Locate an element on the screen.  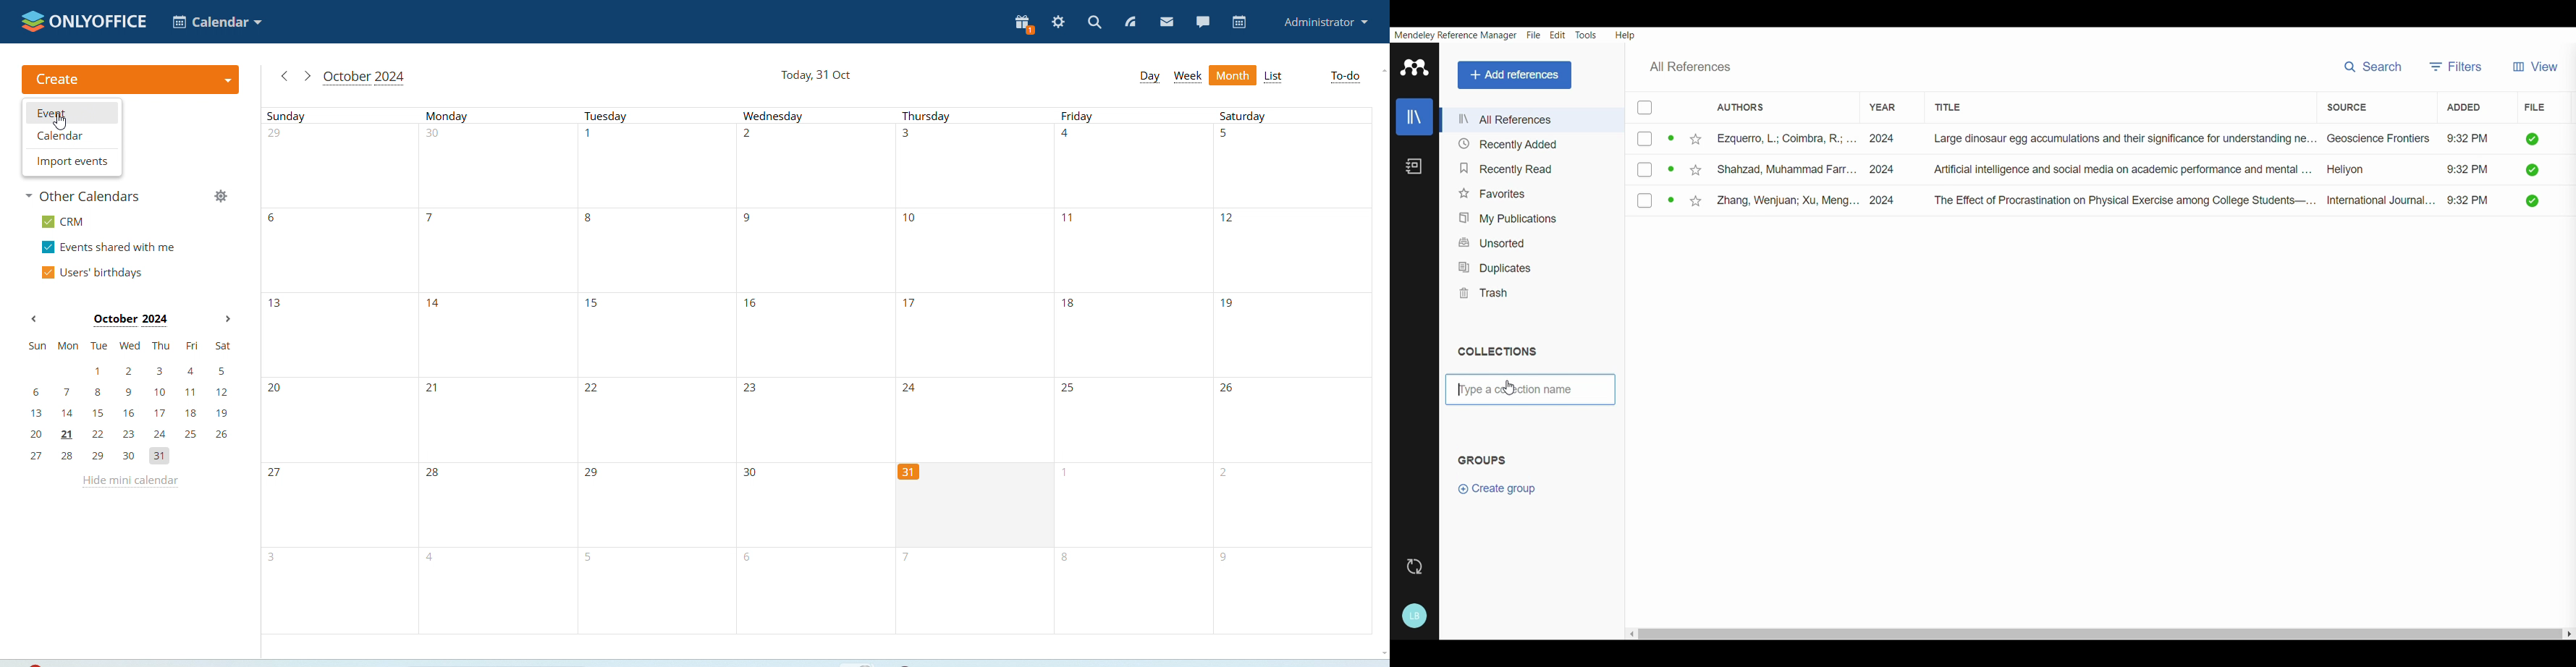
Scrollbar is located at coordinates (2098, 631).